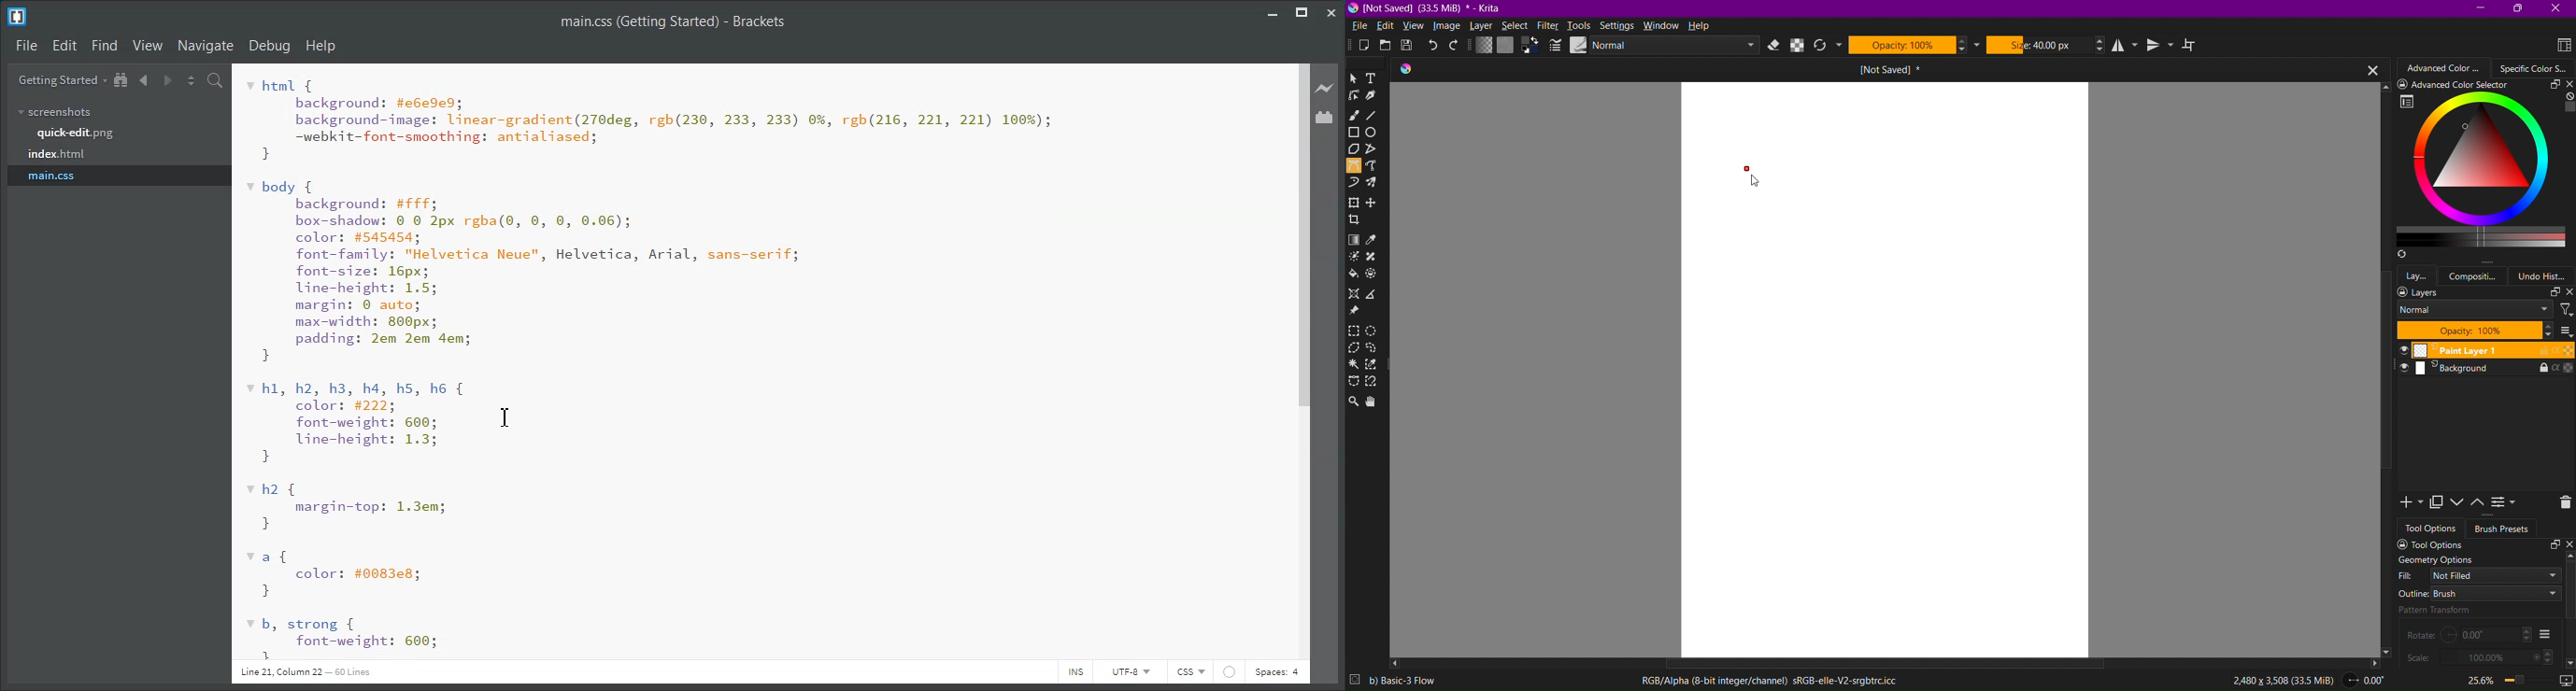 The image size is (2576, 700). What do you see at coordinates (1354, 400) in the screenshot?
I see `Zoom Tool` at bounding box center [1354, 400].